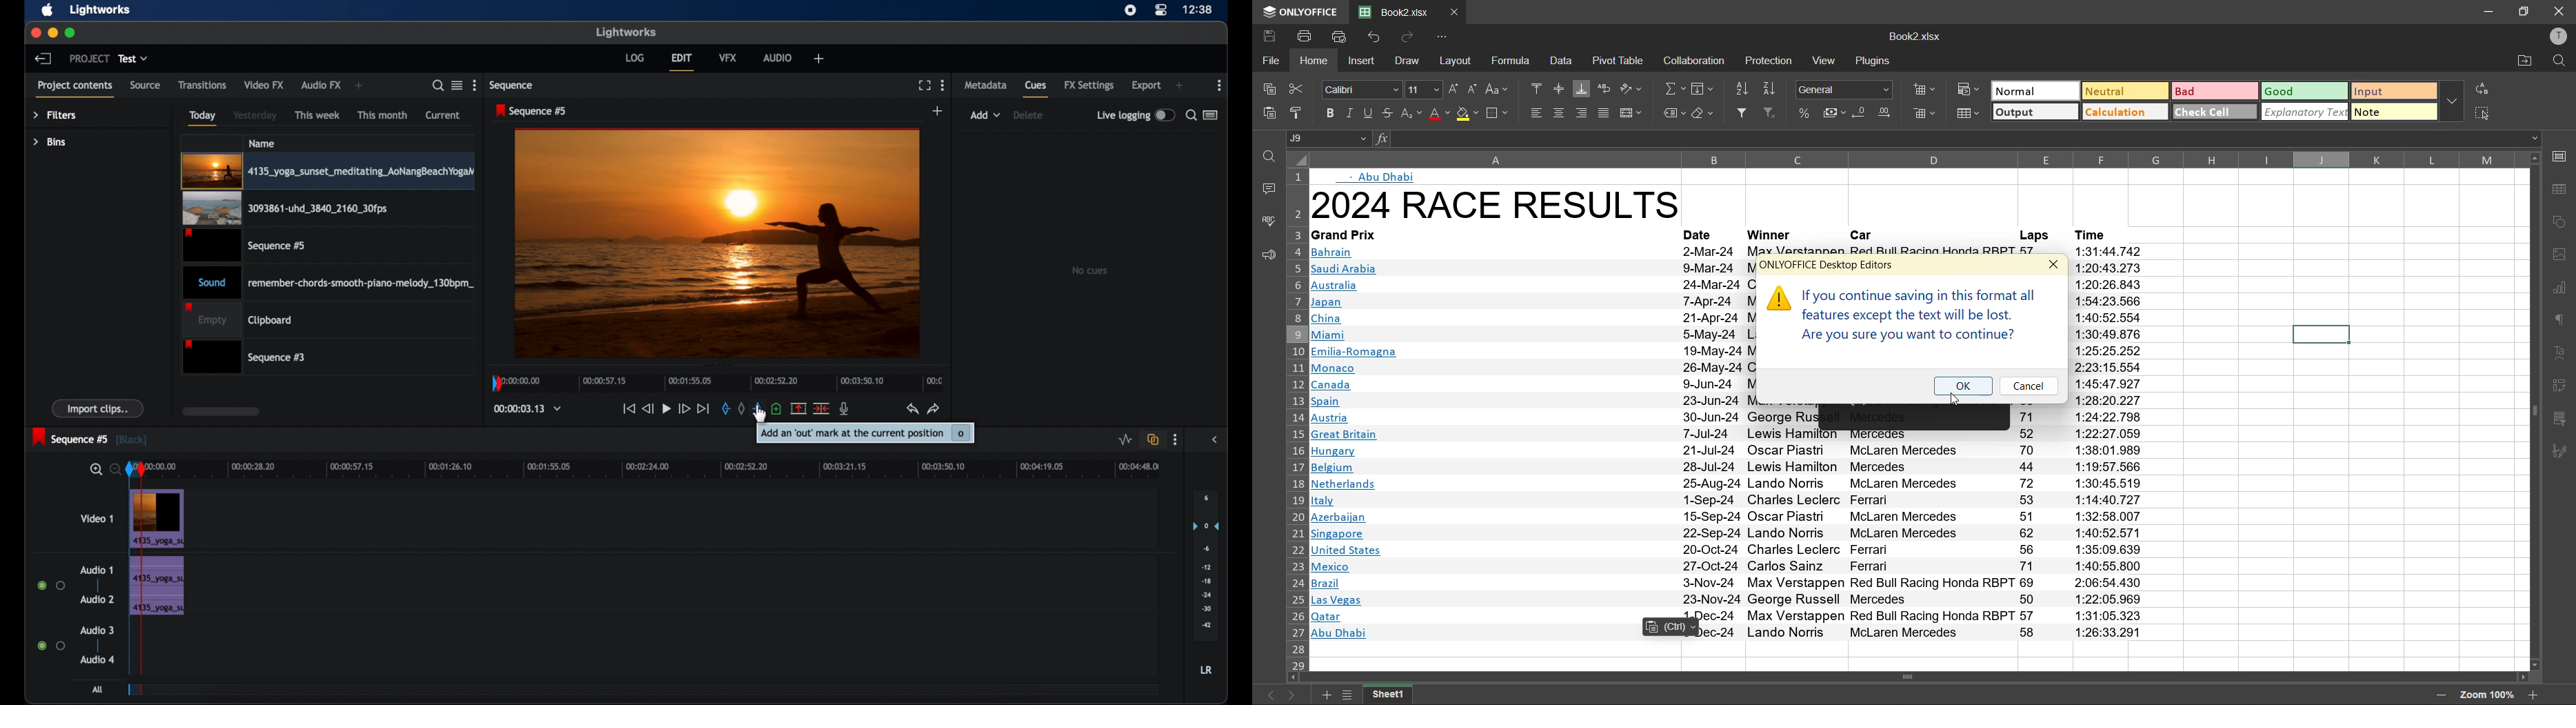 This screenshot has height=728, width=2576. Describe the element at coordinates (2559, 290) in the screenshot. I see `charts` at that location.